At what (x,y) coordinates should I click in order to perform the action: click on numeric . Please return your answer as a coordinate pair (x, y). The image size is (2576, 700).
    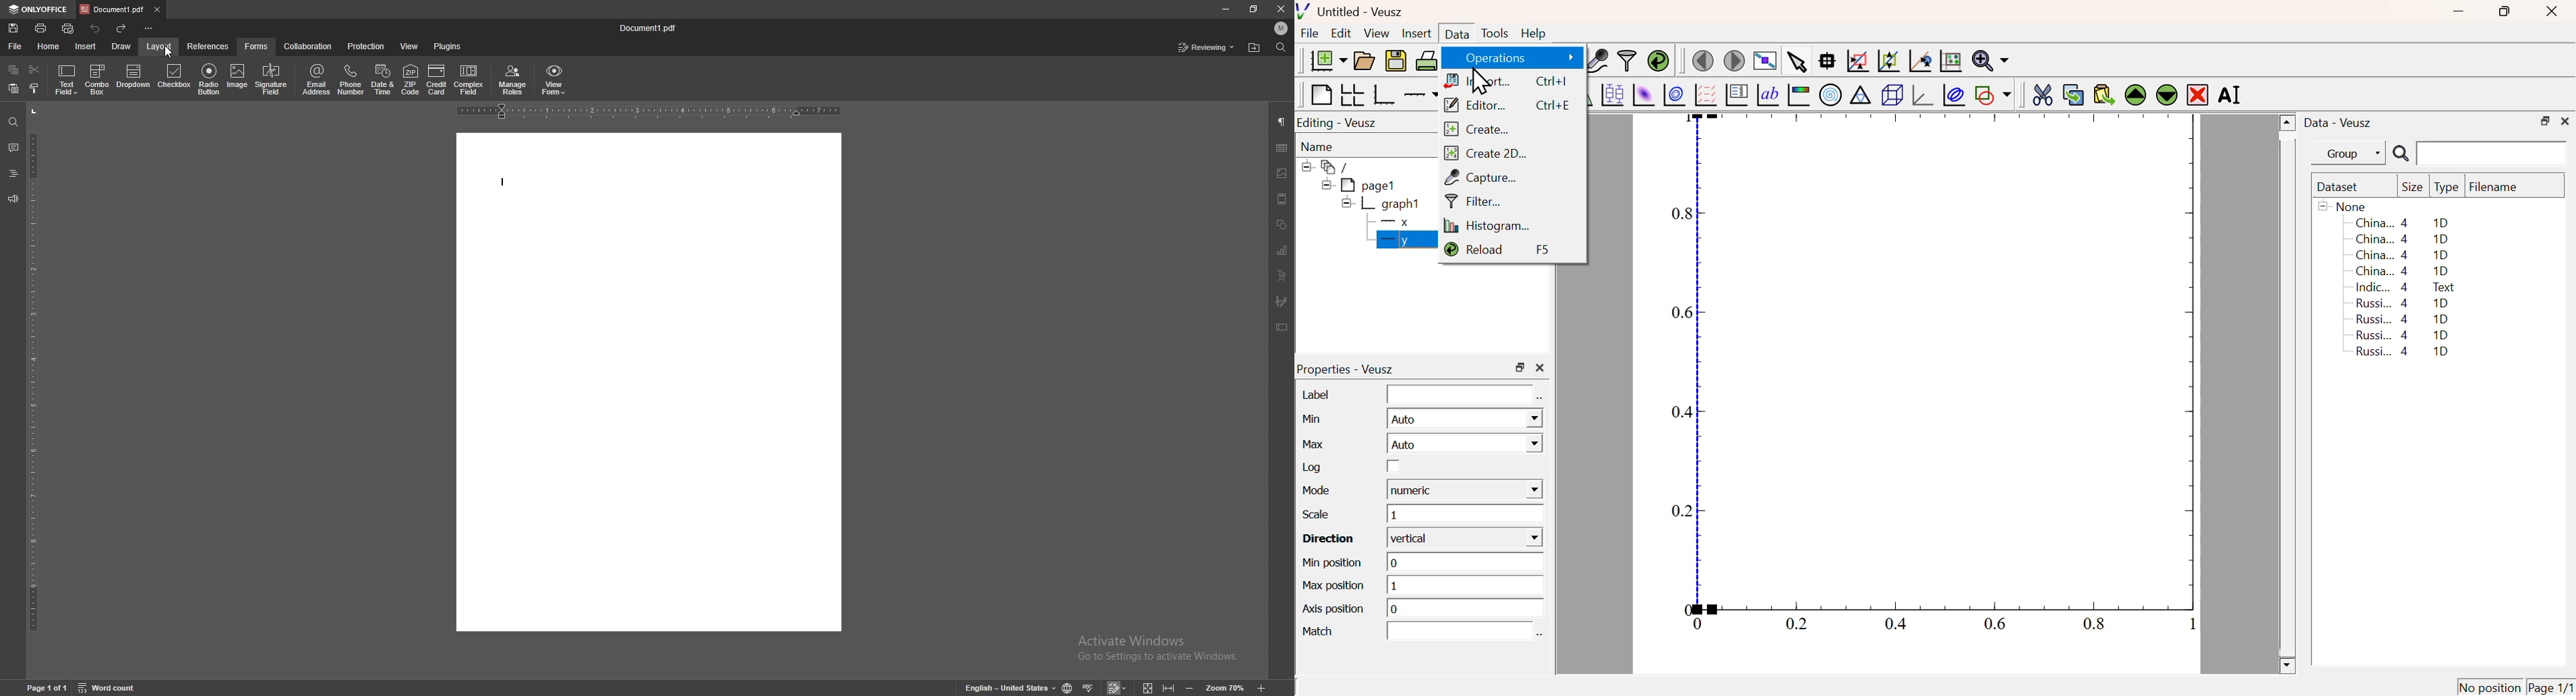
    Looking at the image, I should click on (1465, 490).